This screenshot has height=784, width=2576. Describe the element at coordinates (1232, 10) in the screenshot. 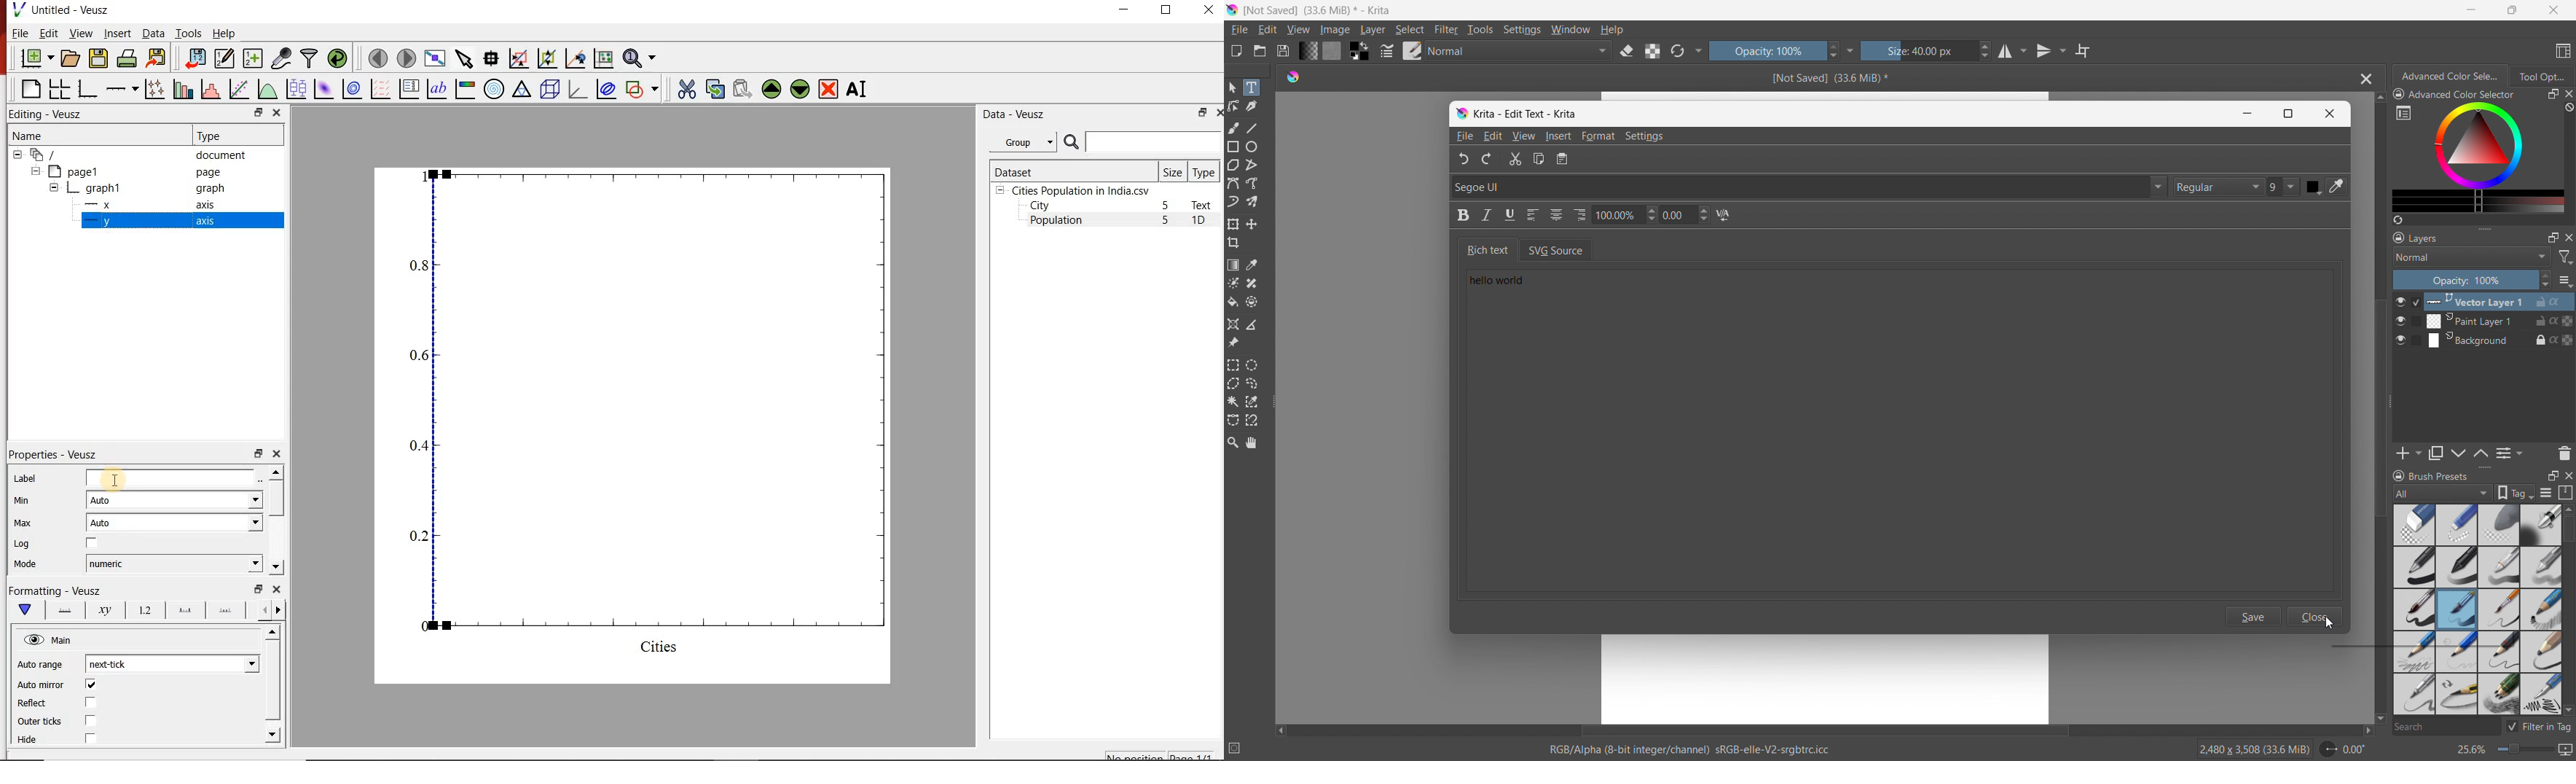

I see `logo` at that location.